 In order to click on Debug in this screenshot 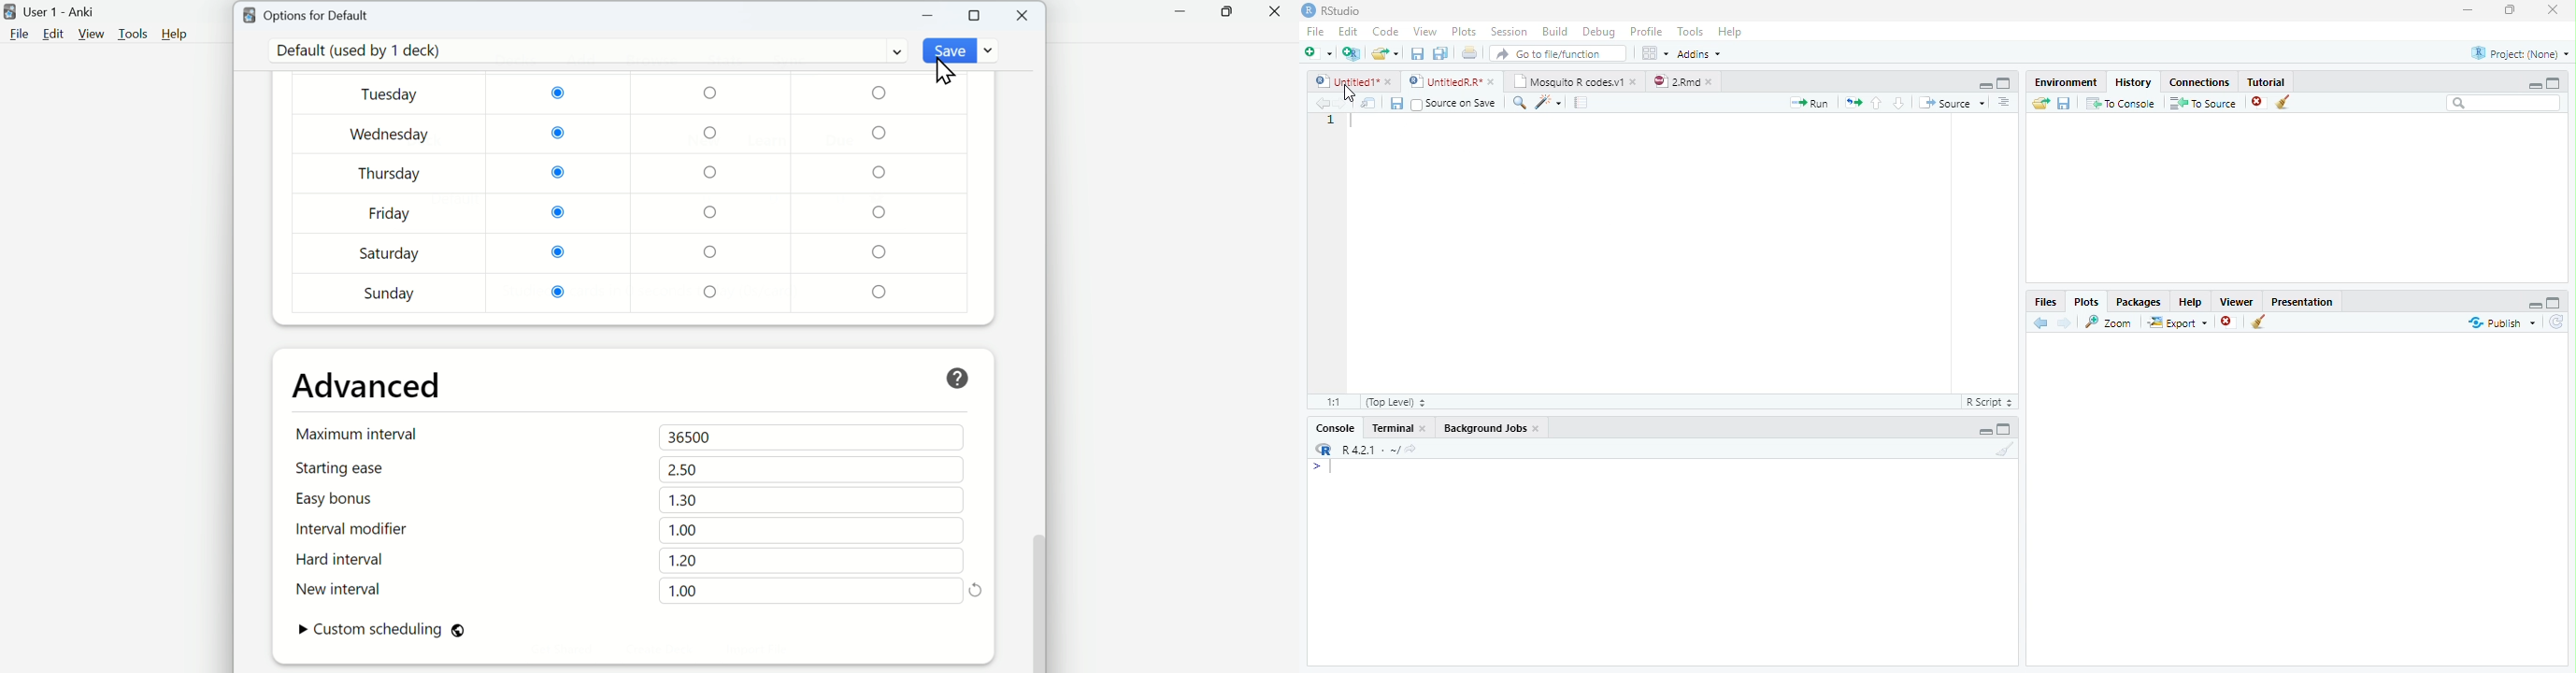, I will do `click(1599, 31)`.